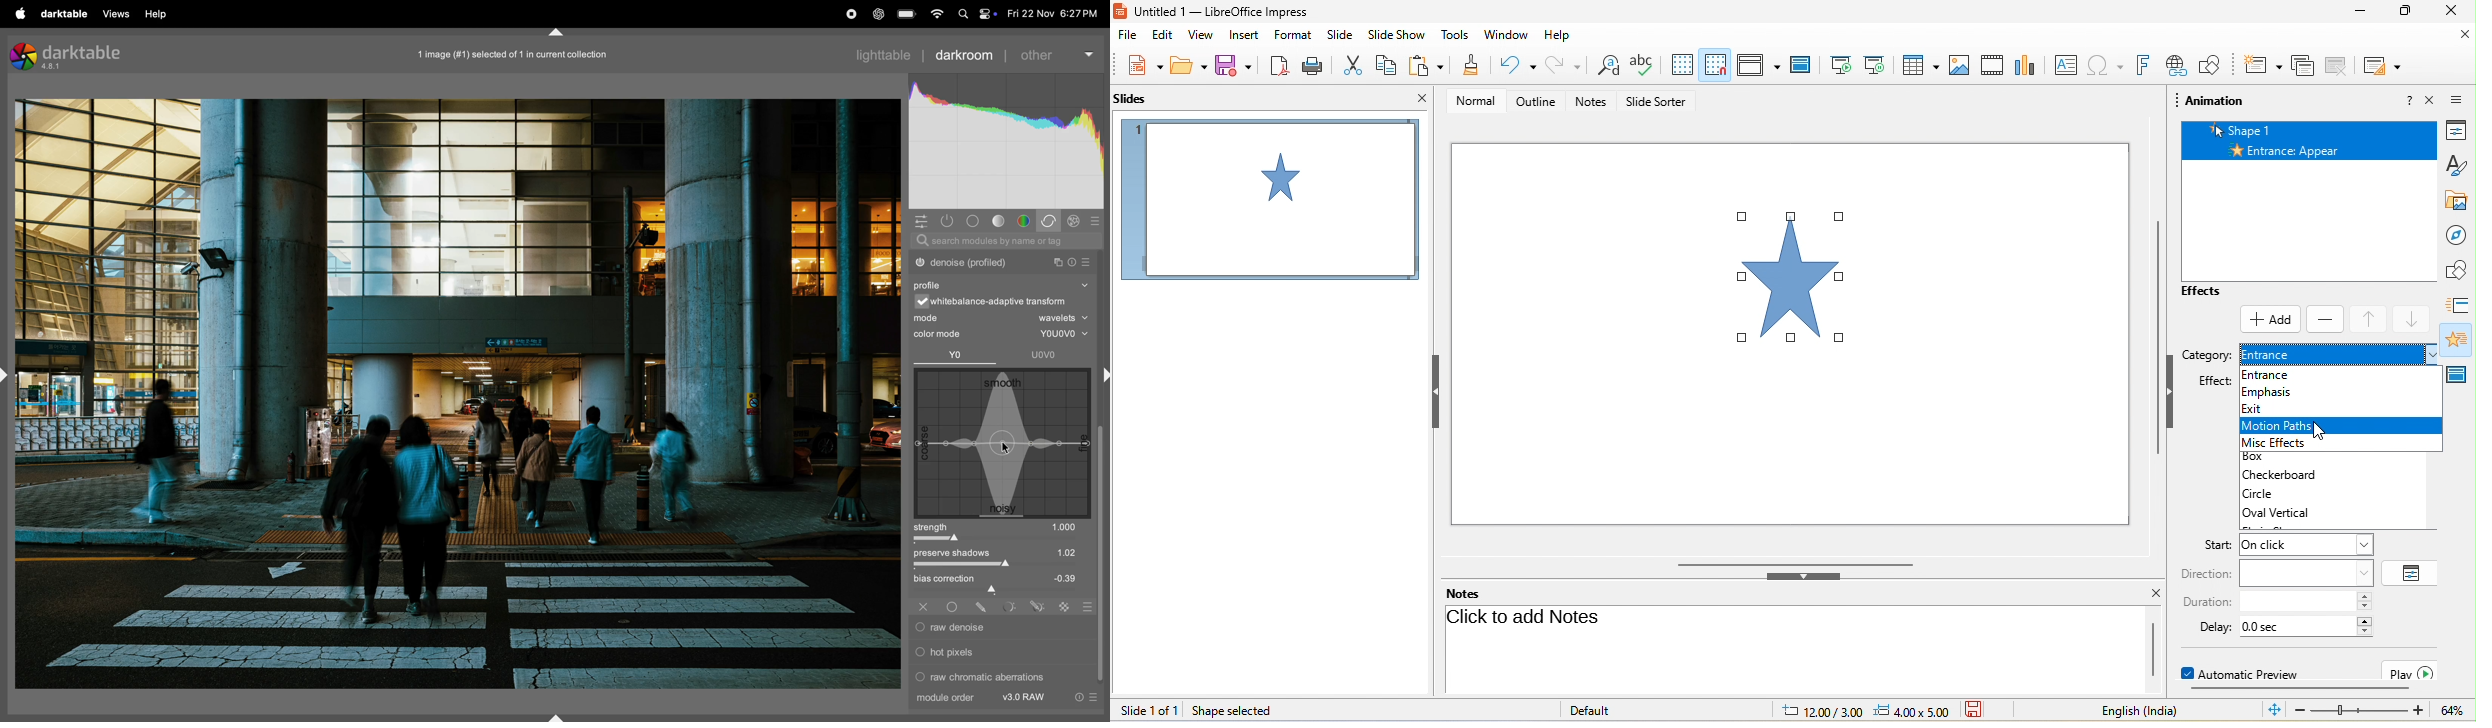 This screenshot has width=2492, height=728. What do you see at coordinates (1128, 36) in the screenshot?
I see `file` at bounding box center [1128, 36].